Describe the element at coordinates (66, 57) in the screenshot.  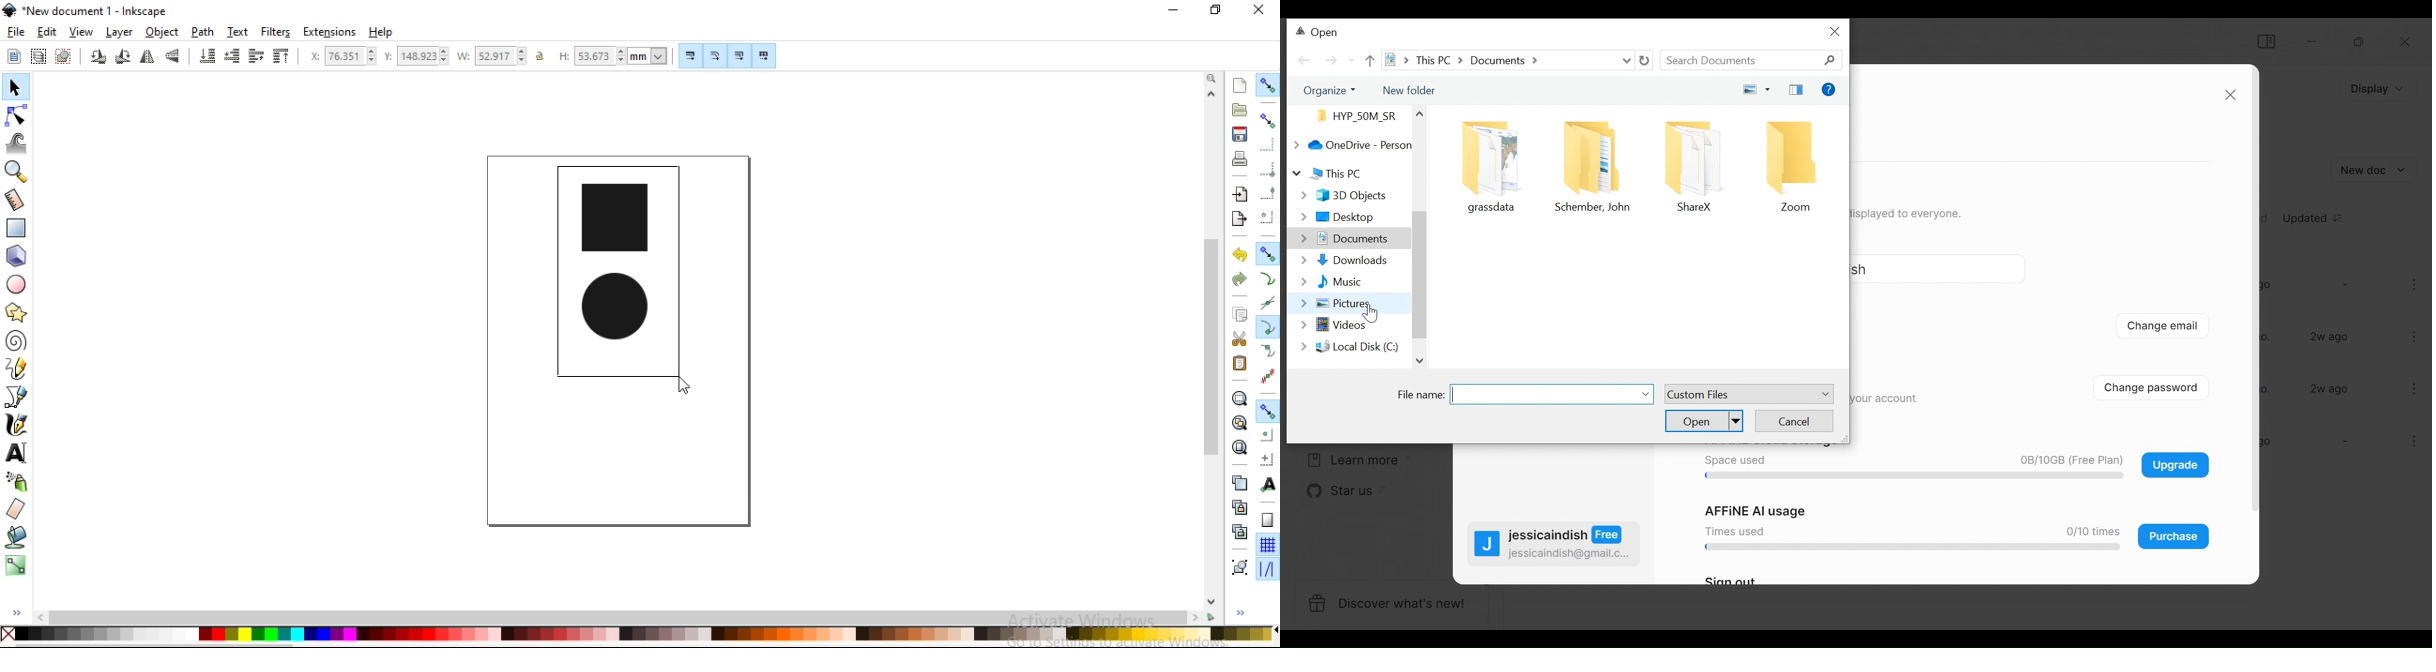
I see `deselect any selected objects` at that location.